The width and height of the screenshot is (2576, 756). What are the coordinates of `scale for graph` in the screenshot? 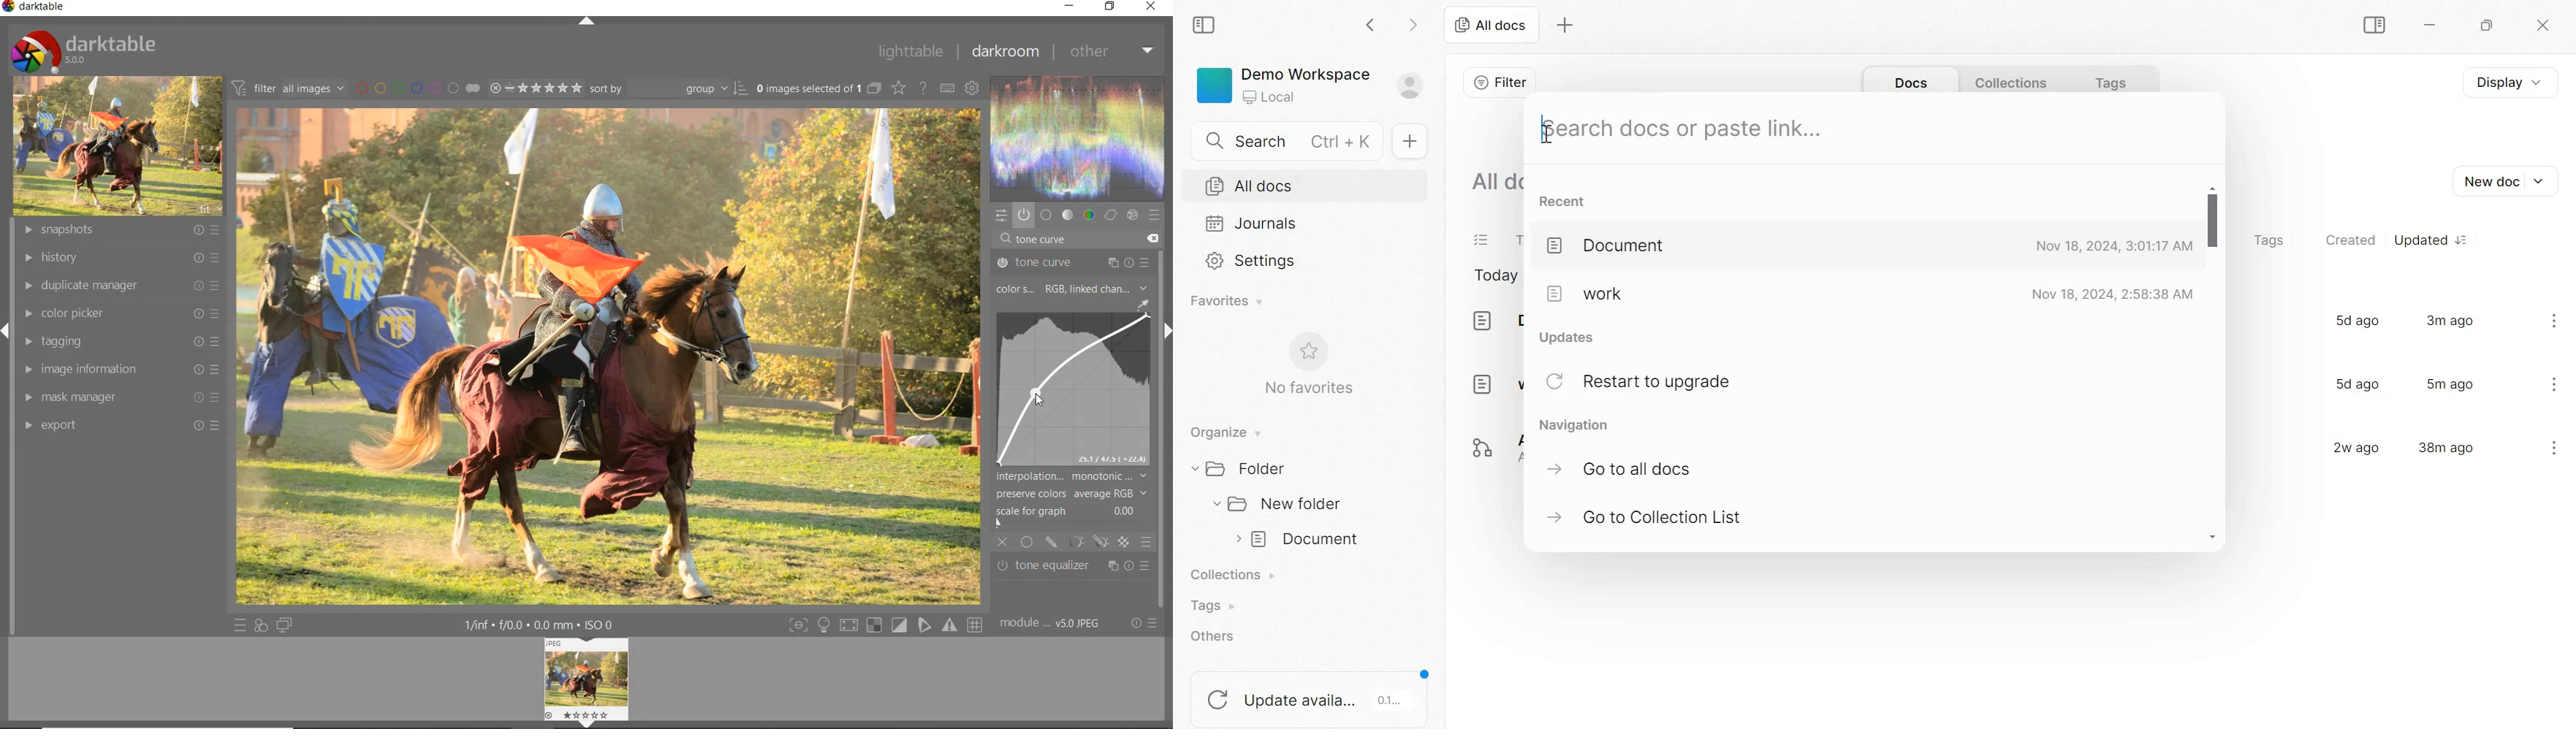 It's located at (1070, 511).